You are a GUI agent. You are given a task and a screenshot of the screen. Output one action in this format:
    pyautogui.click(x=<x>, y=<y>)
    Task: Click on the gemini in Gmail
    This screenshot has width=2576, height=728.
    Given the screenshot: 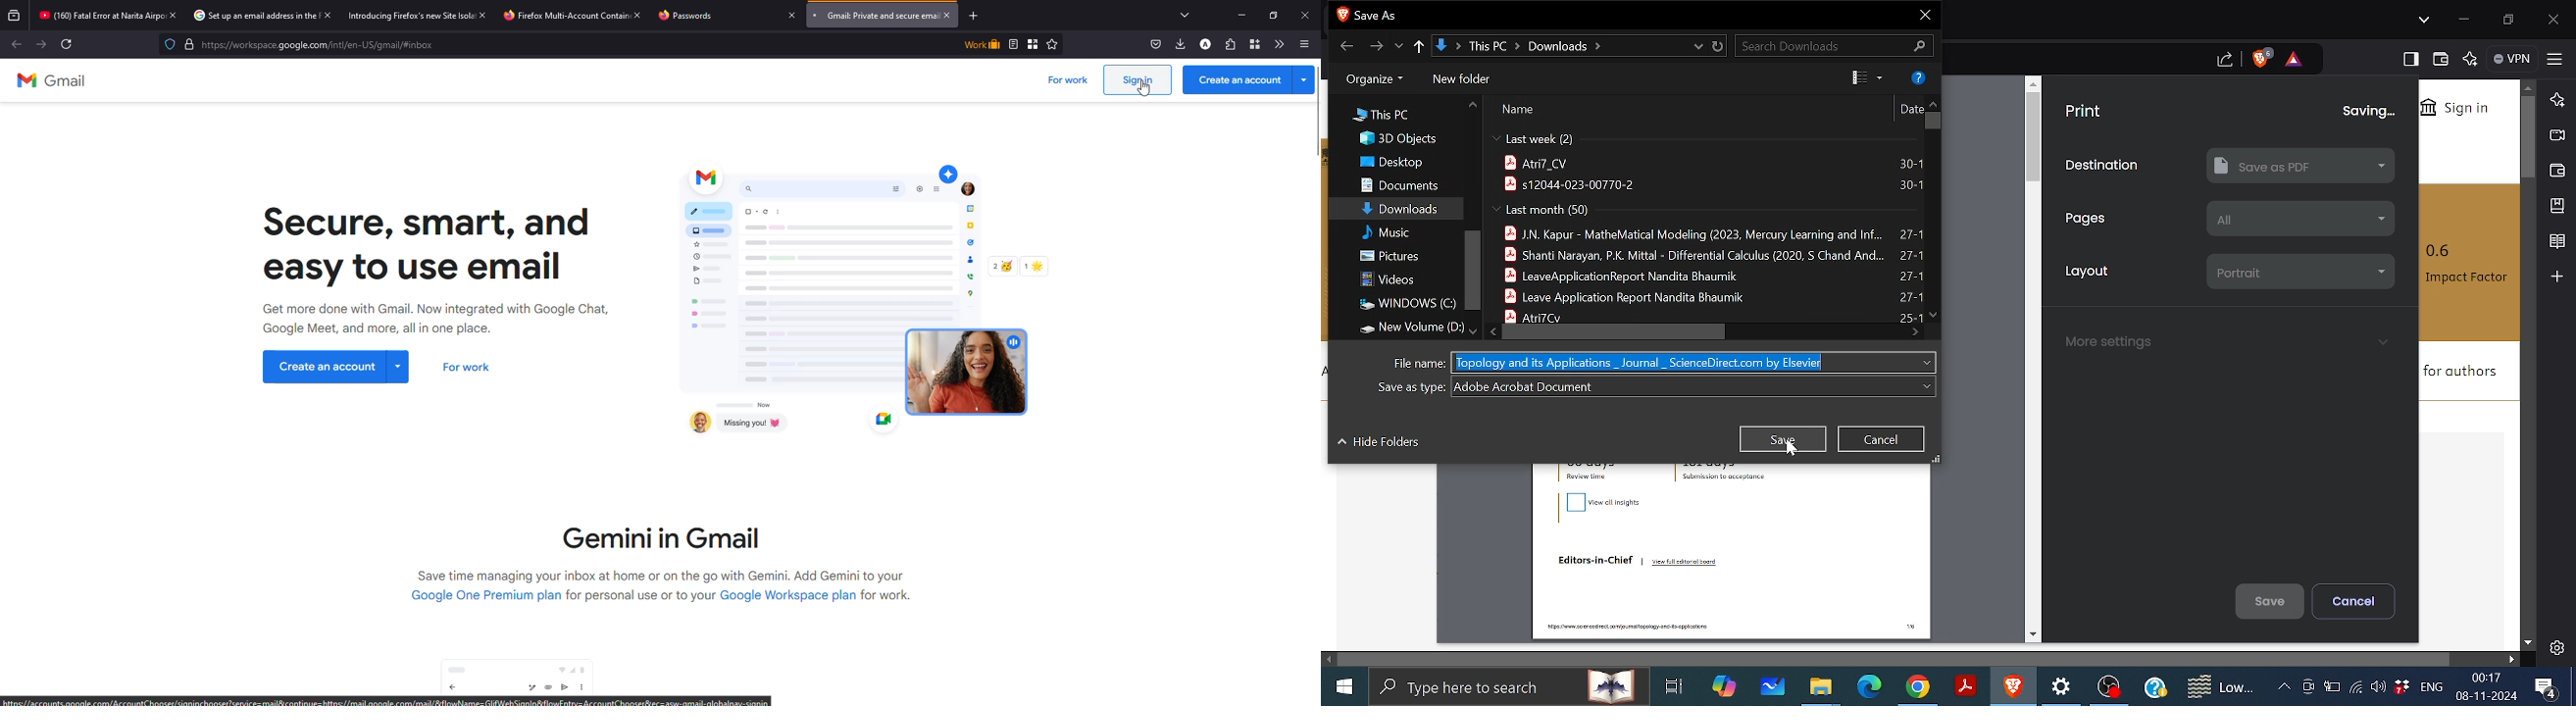 What is the action you would take?
    pyautogui.click(x=662, y=533)
    